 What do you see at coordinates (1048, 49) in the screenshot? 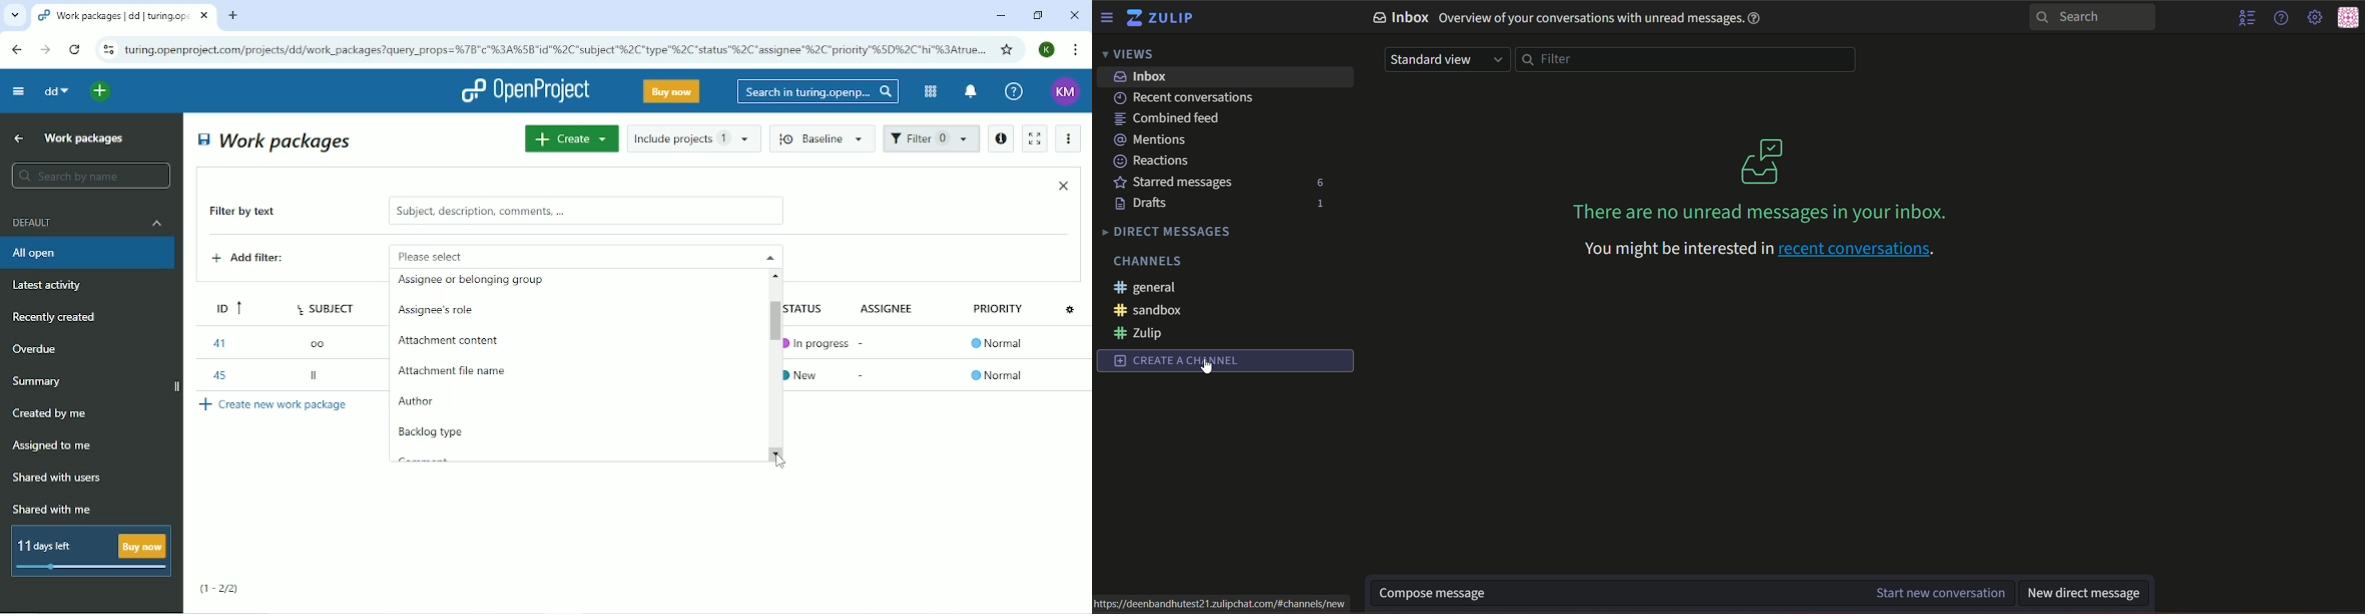
I see `Account` at bounding box center [1048, 49].